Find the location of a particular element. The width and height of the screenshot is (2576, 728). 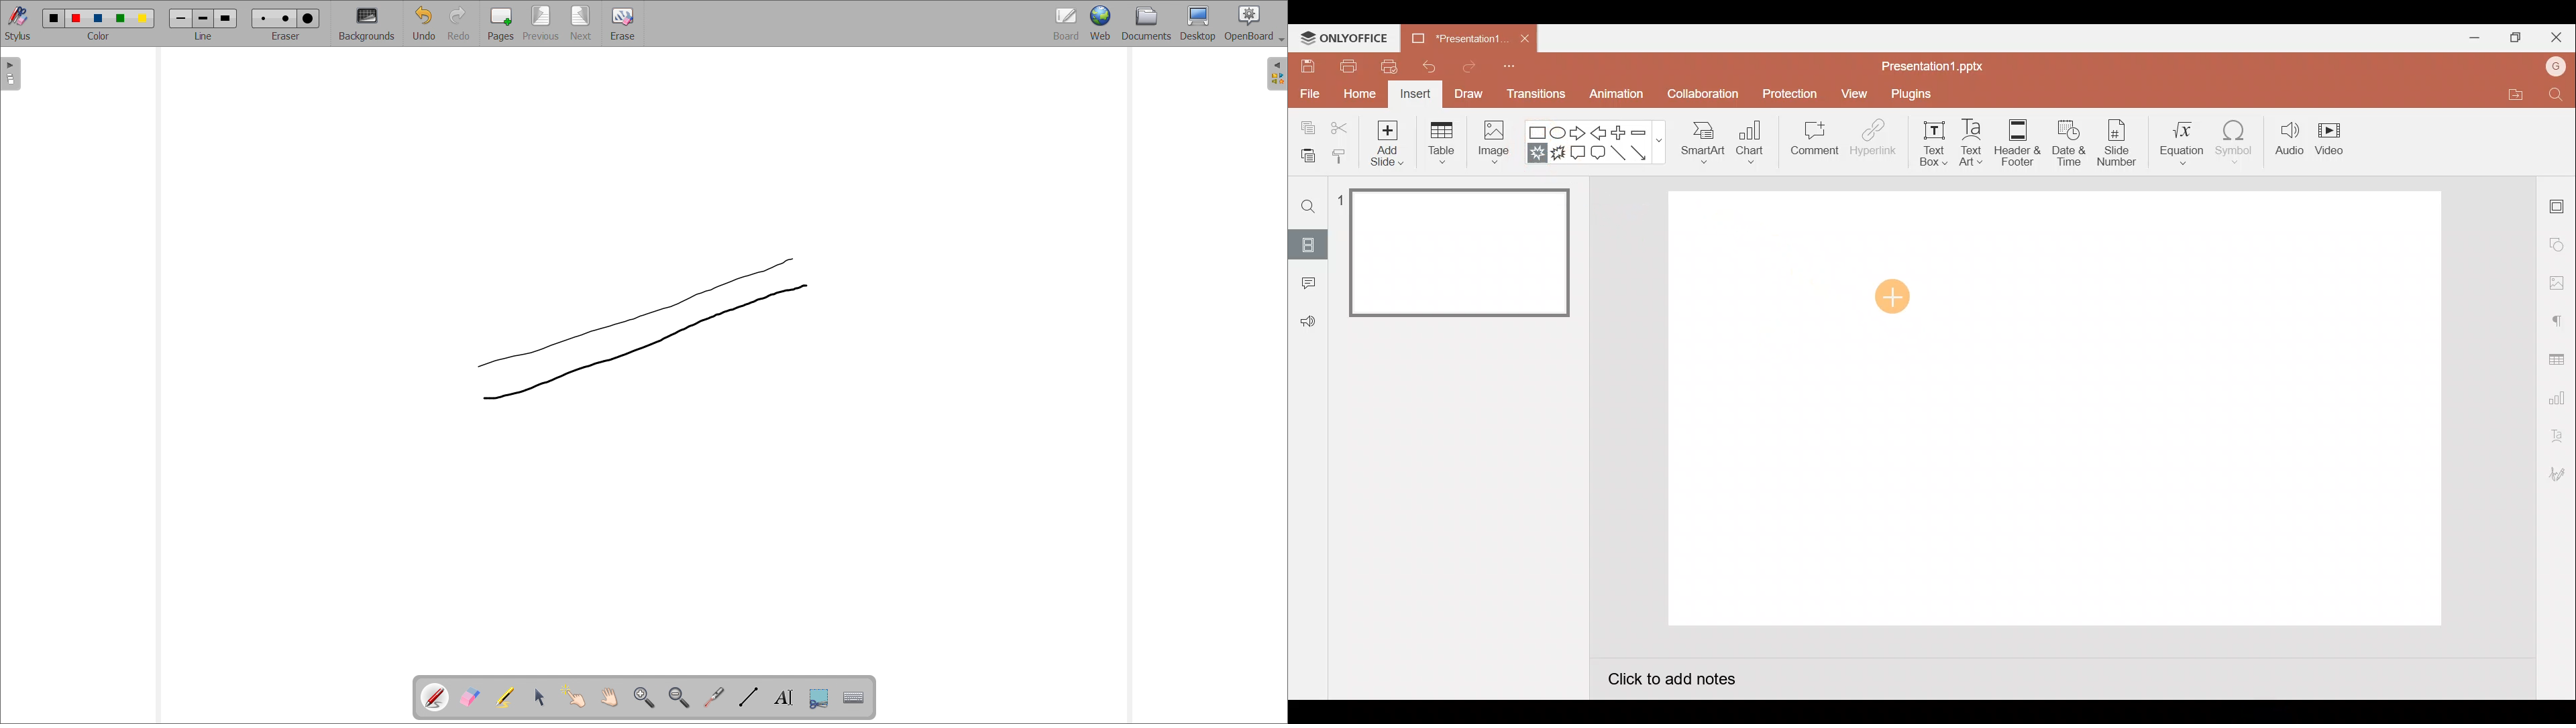

G is located at coordinates (2557, 64).